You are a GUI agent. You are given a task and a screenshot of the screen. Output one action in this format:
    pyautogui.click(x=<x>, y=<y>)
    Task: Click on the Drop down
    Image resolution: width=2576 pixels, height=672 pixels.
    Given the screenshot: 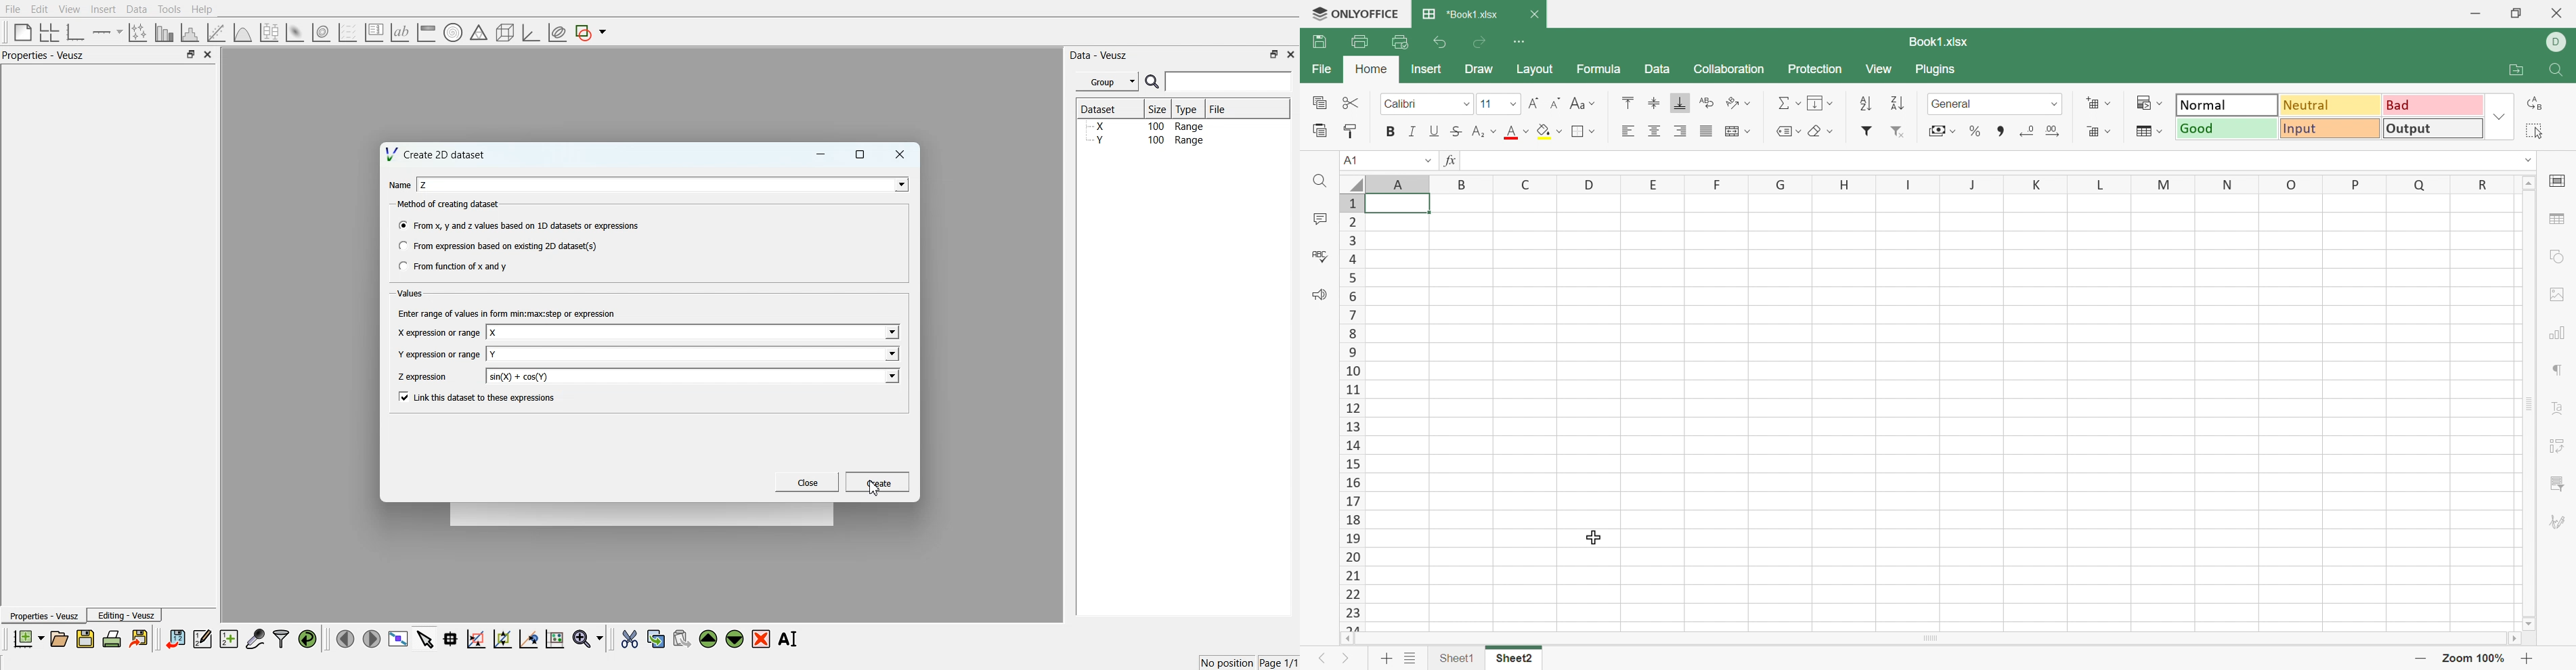 What is the action you would take?
    pyautogui.click(x=890, y=333)
    